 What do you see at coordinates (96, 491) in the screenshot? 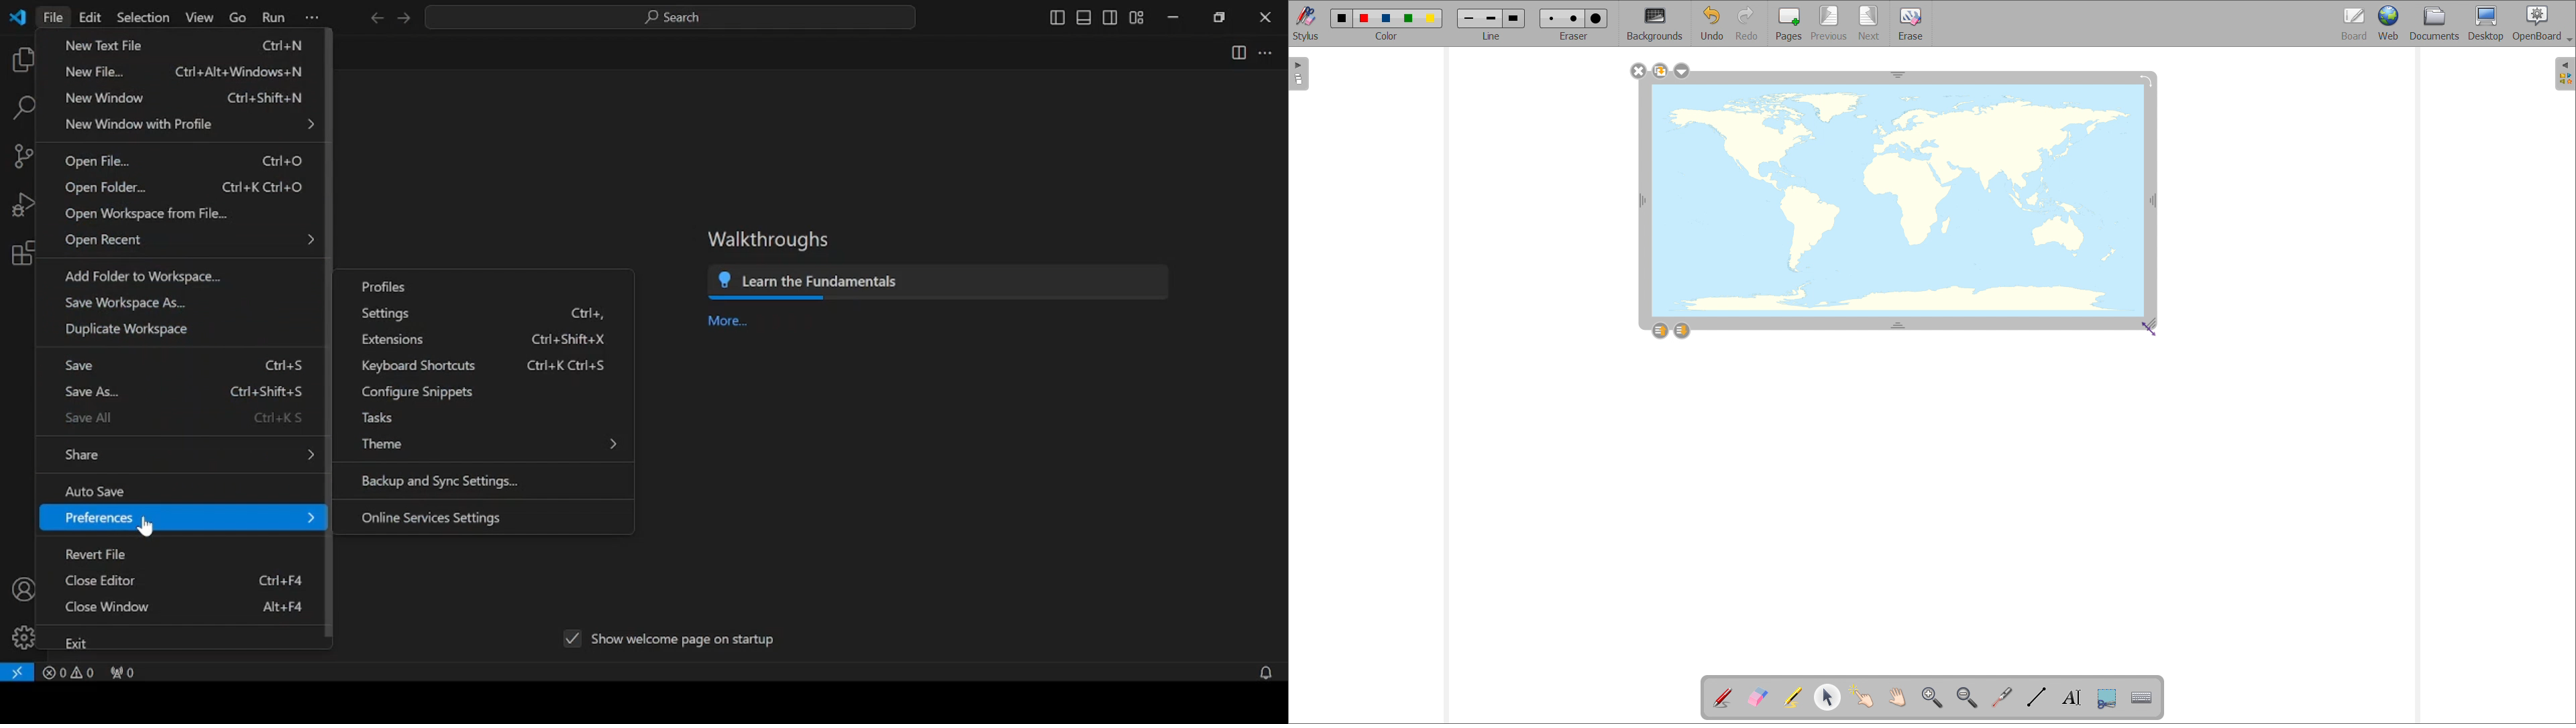
I see `auto save` at bounding box center [96, 491].